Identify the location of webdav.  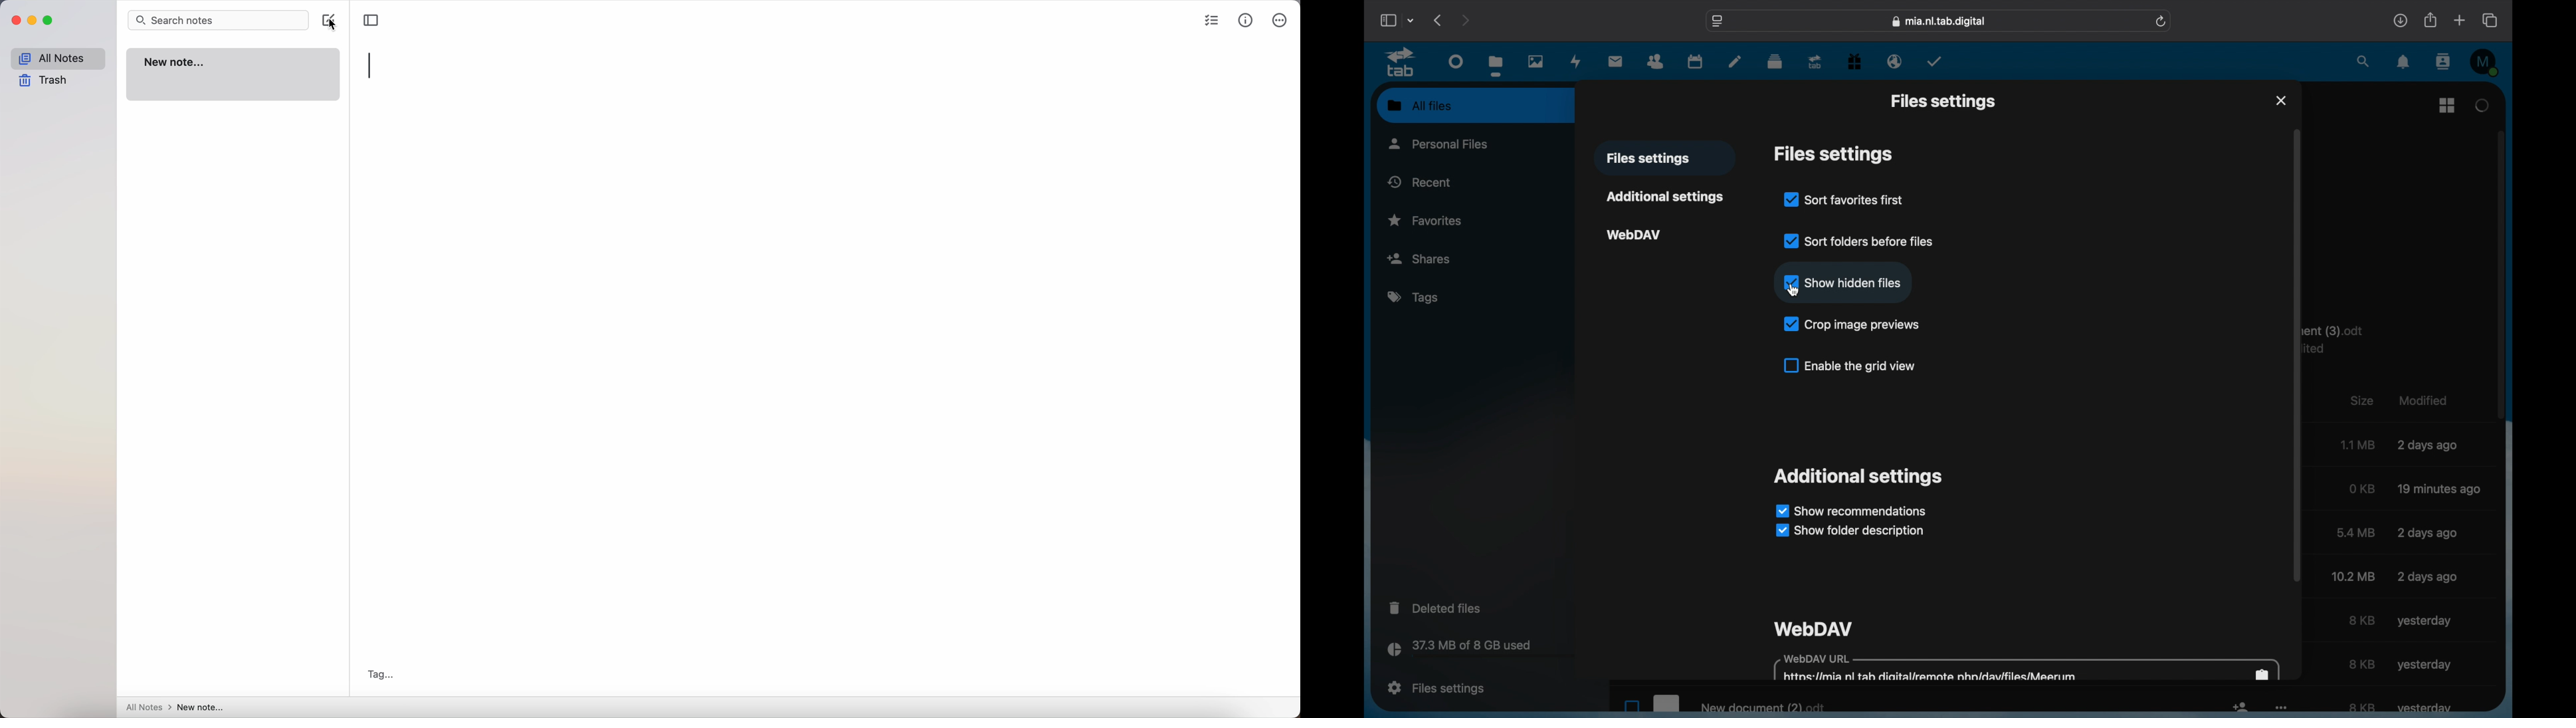
(1634, 235).